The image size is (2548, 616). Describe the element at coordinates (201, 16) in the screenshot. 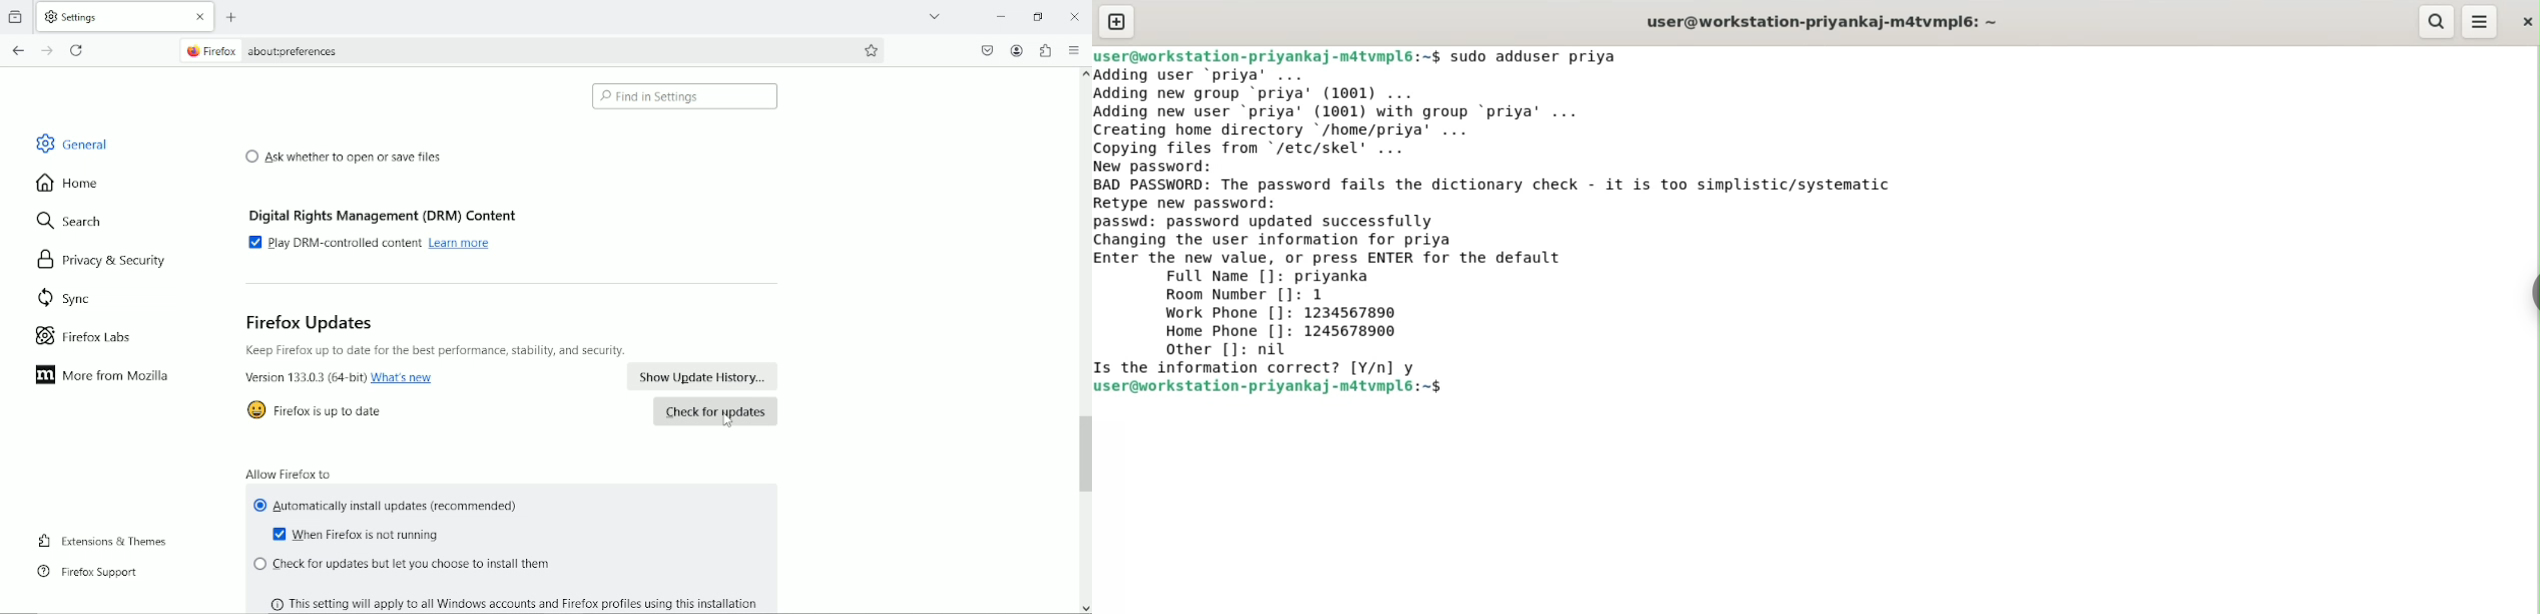

I see `Close` at that location.